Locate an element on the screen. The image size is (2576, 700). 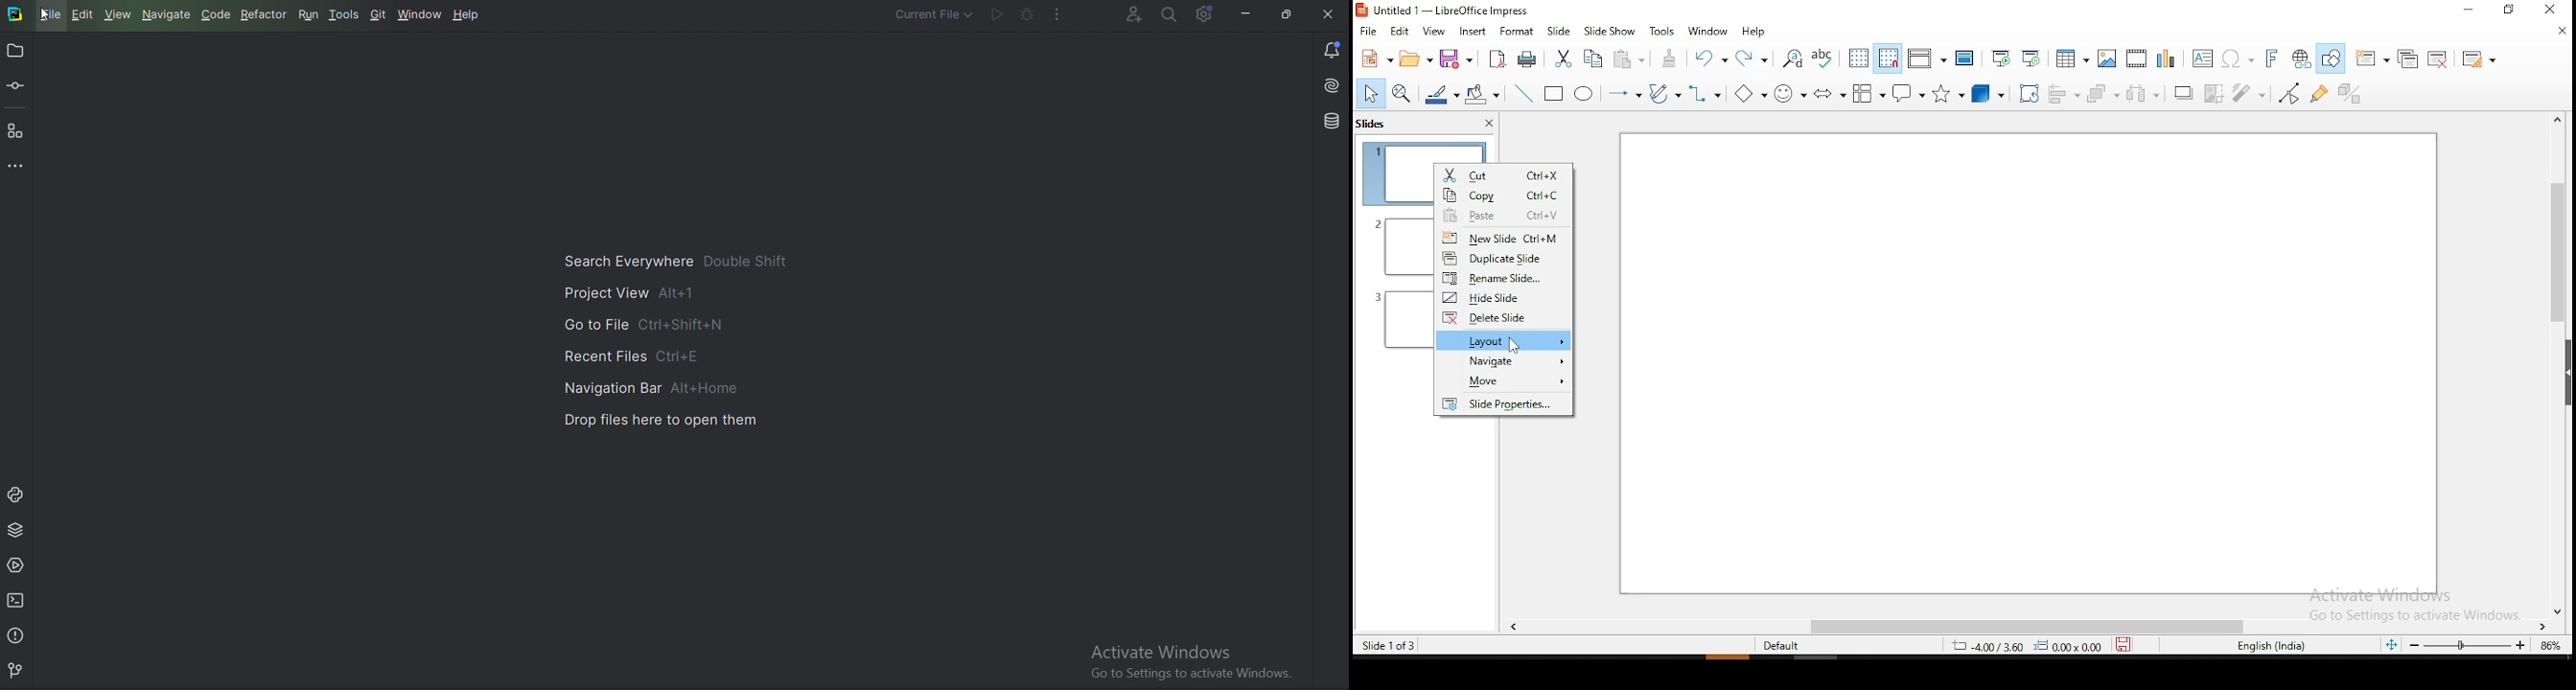
layout is located at coordinates (1505, 340).